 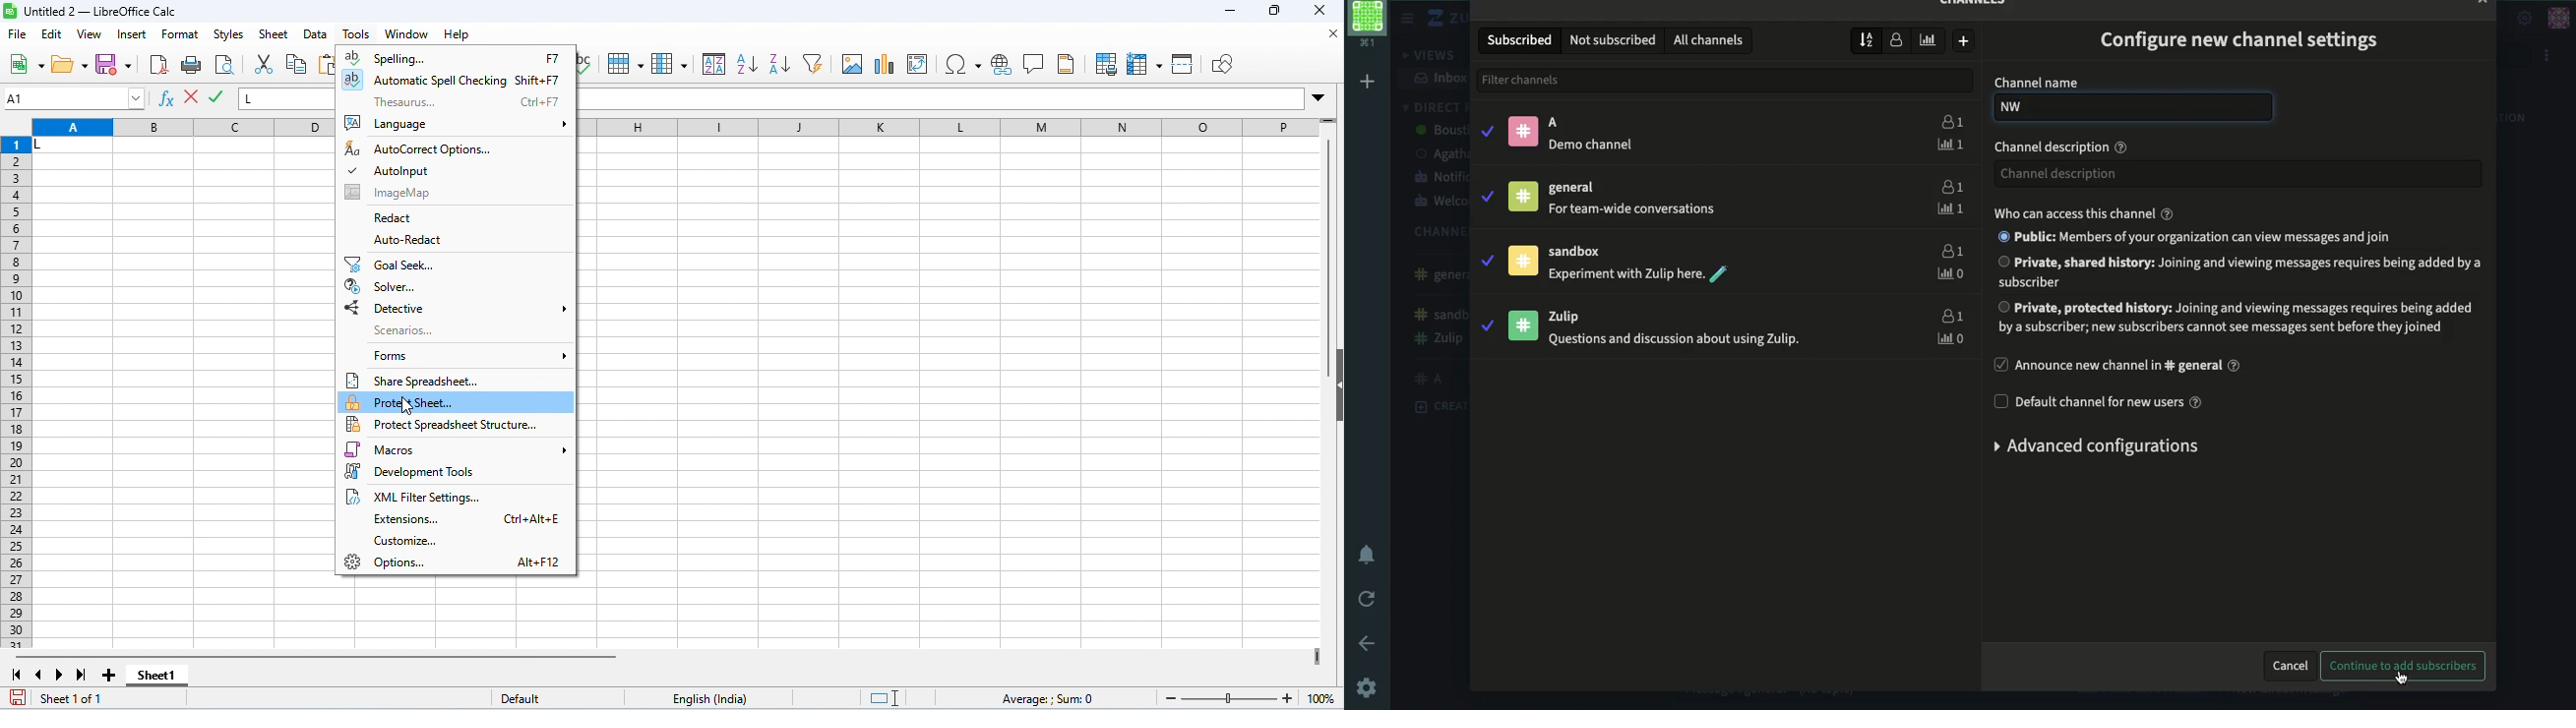 What do you see at coordinates (286, 98) in the screenshot?
I see `formula bar` at bounding box center [286, 98].